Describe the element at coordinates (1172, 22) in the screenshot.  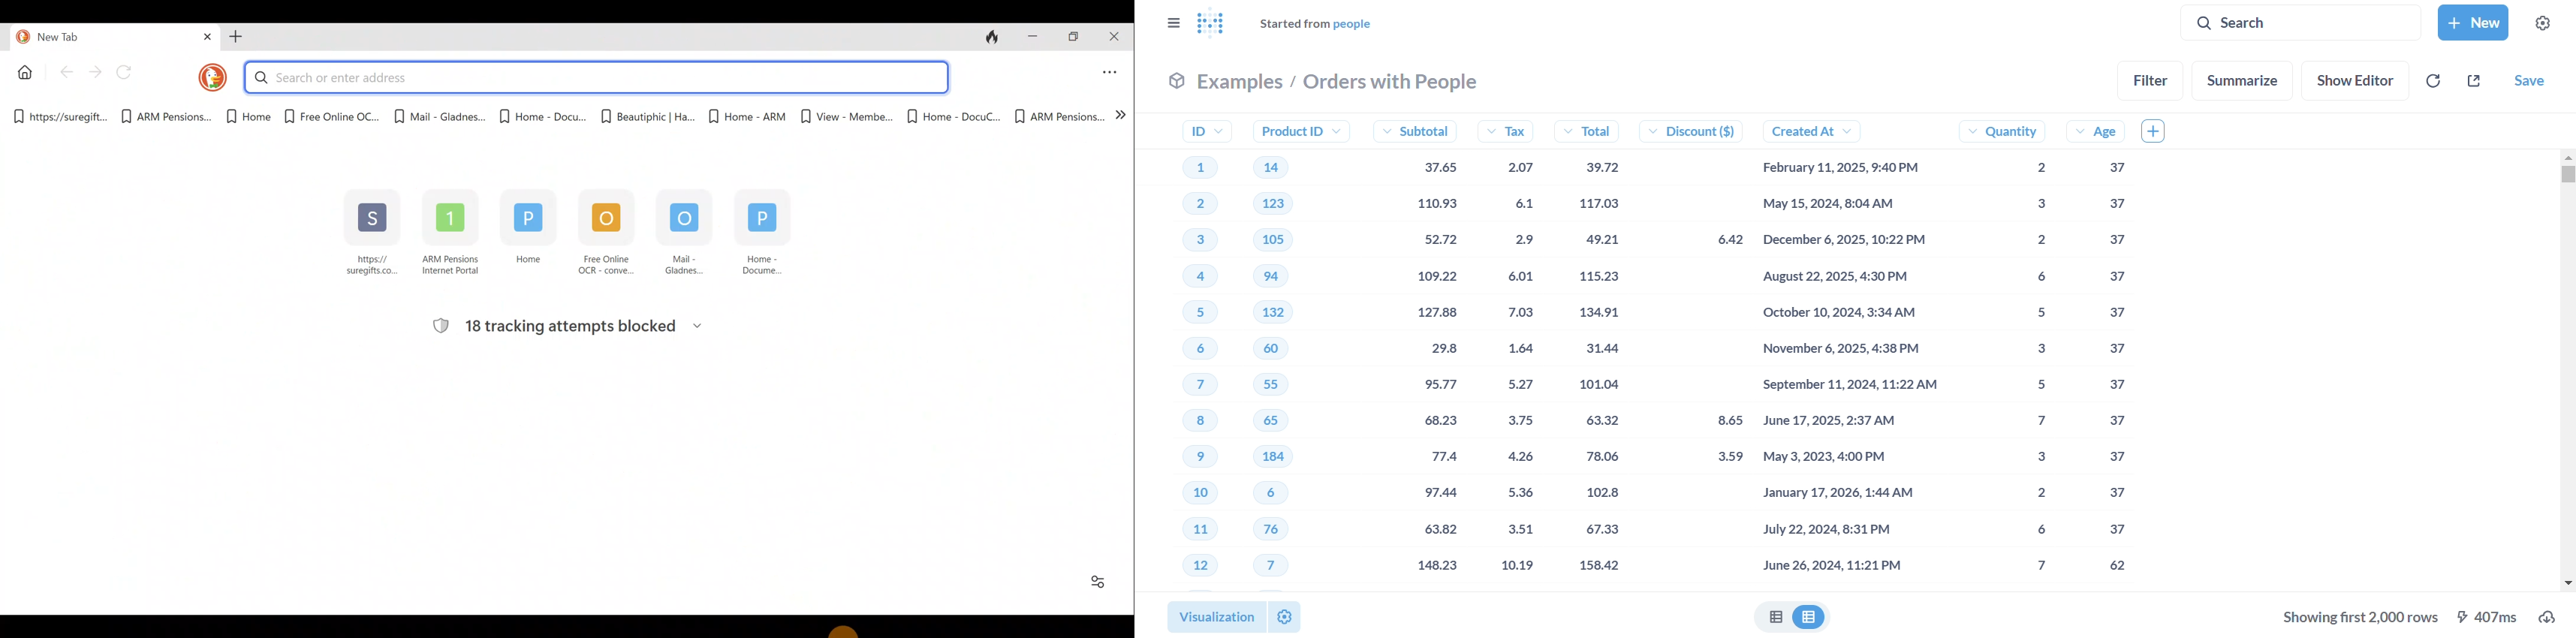
I see `close sidebar` at that location.